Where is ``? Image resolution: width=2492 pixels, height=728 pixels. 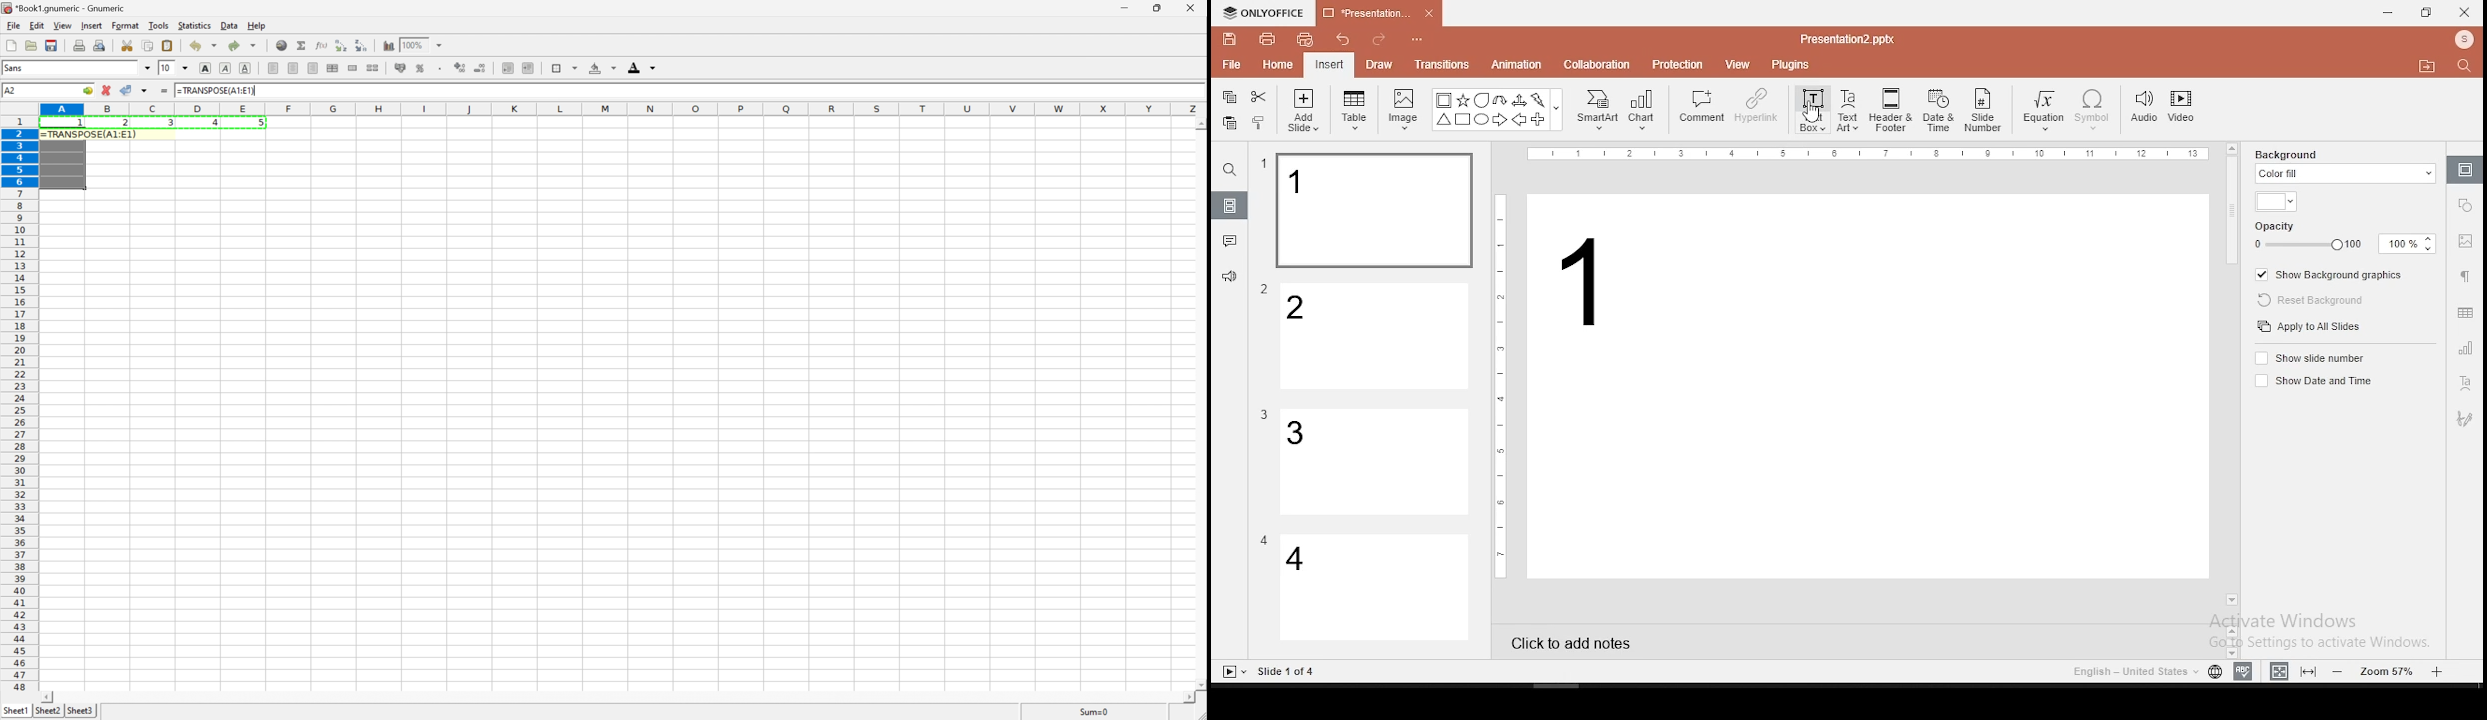  is located at coordinates (1264, 415).